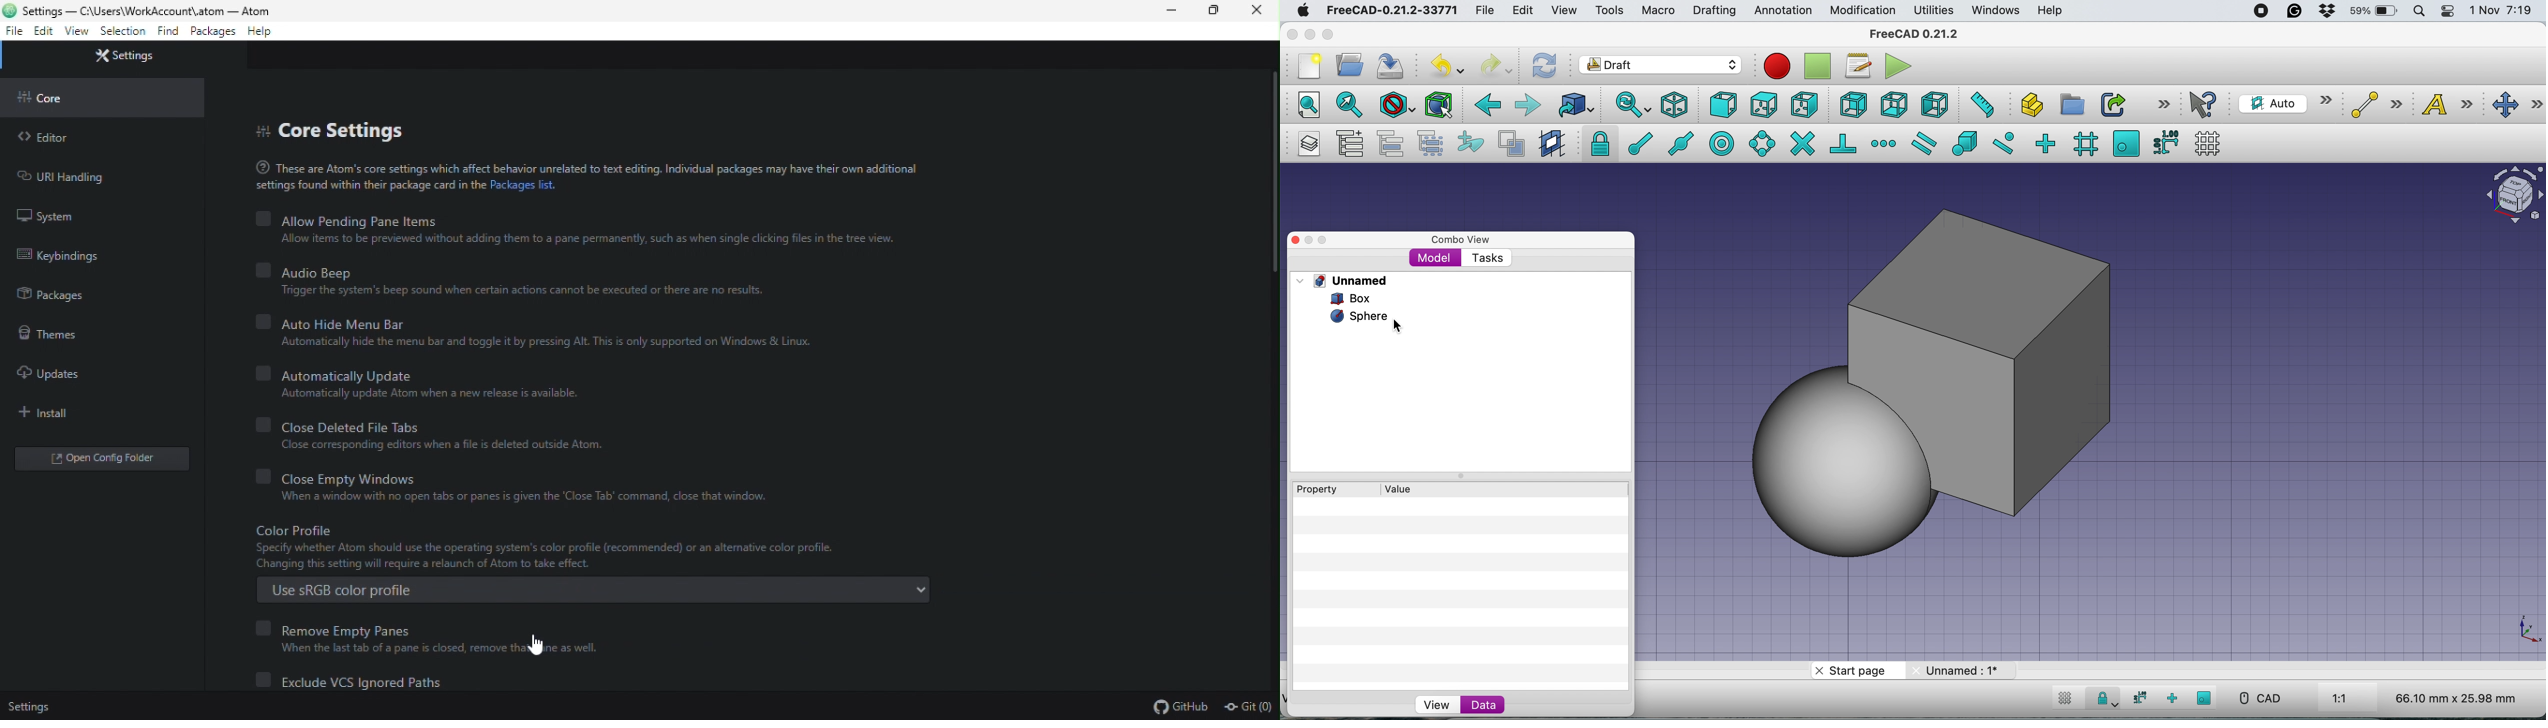 The height and width of the screenshot is (728, 2548). Describe the element at coordinates (2208, 143) in the screenshot. I see `toggle grid` at that location.